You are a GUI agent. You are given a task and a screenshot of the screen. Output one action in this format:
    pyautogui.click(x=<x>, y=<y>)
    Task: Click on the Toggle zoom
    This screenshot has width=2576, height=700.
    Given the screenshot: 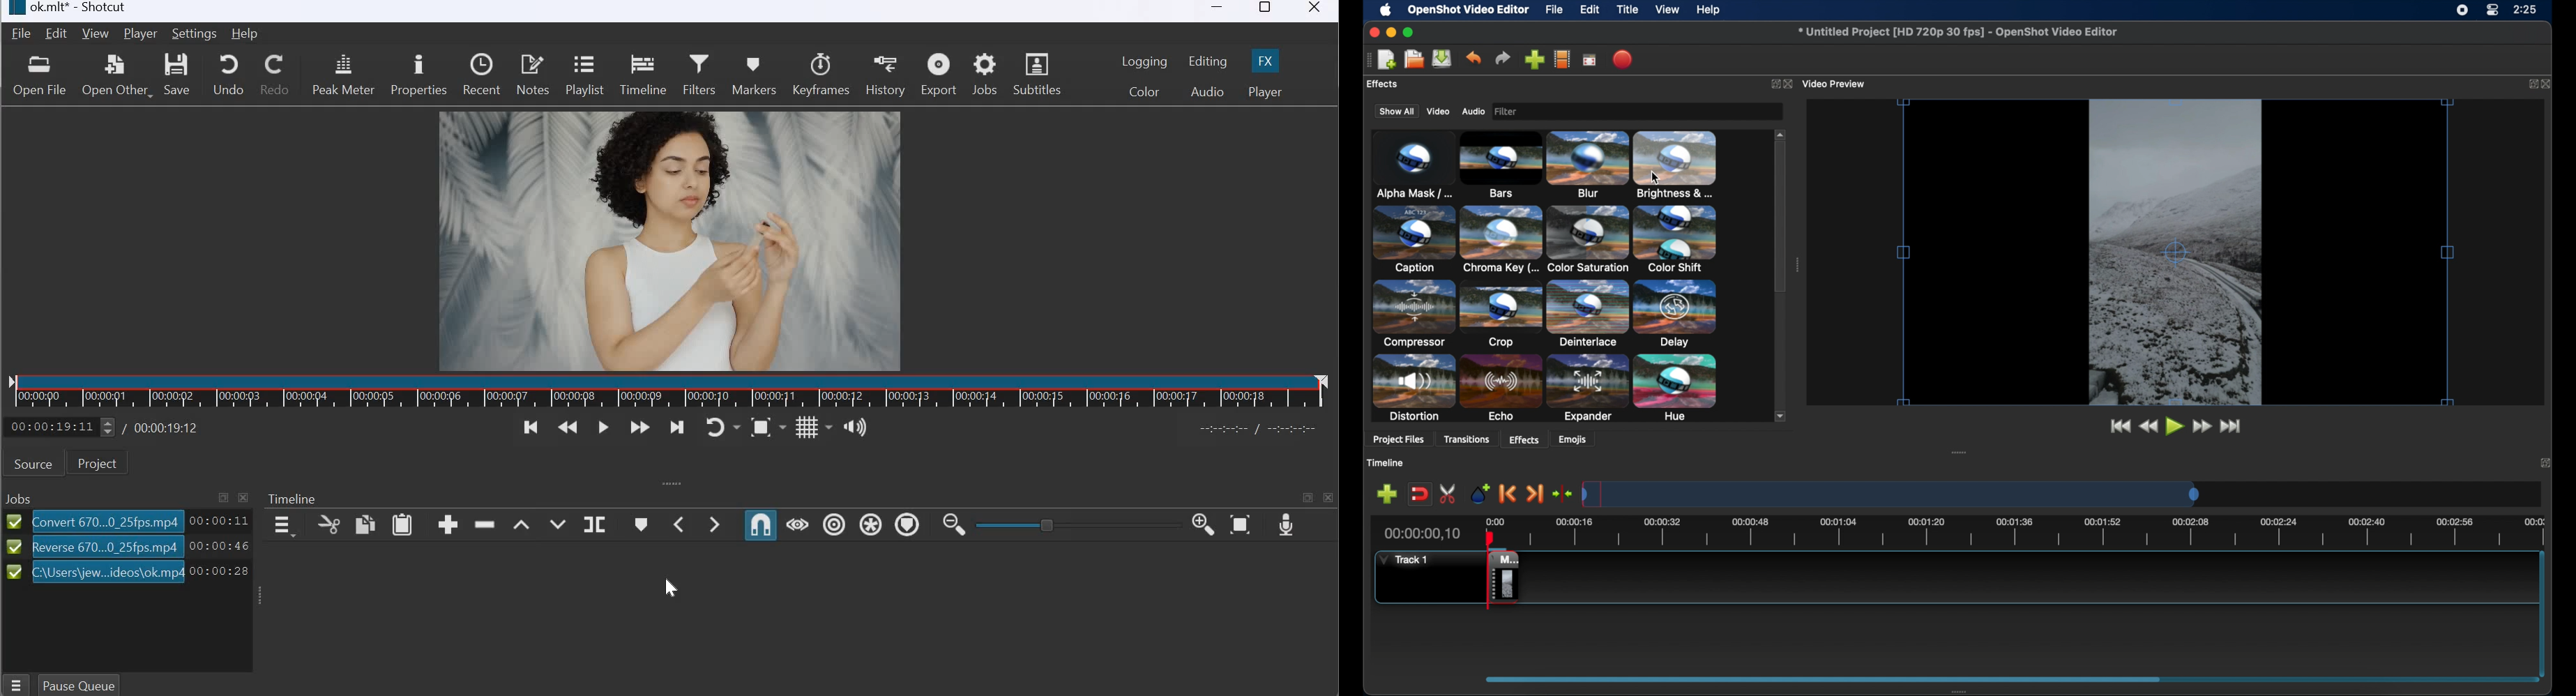 What is the action you would take?
    pyautogui.click(x=768, y=425)
    